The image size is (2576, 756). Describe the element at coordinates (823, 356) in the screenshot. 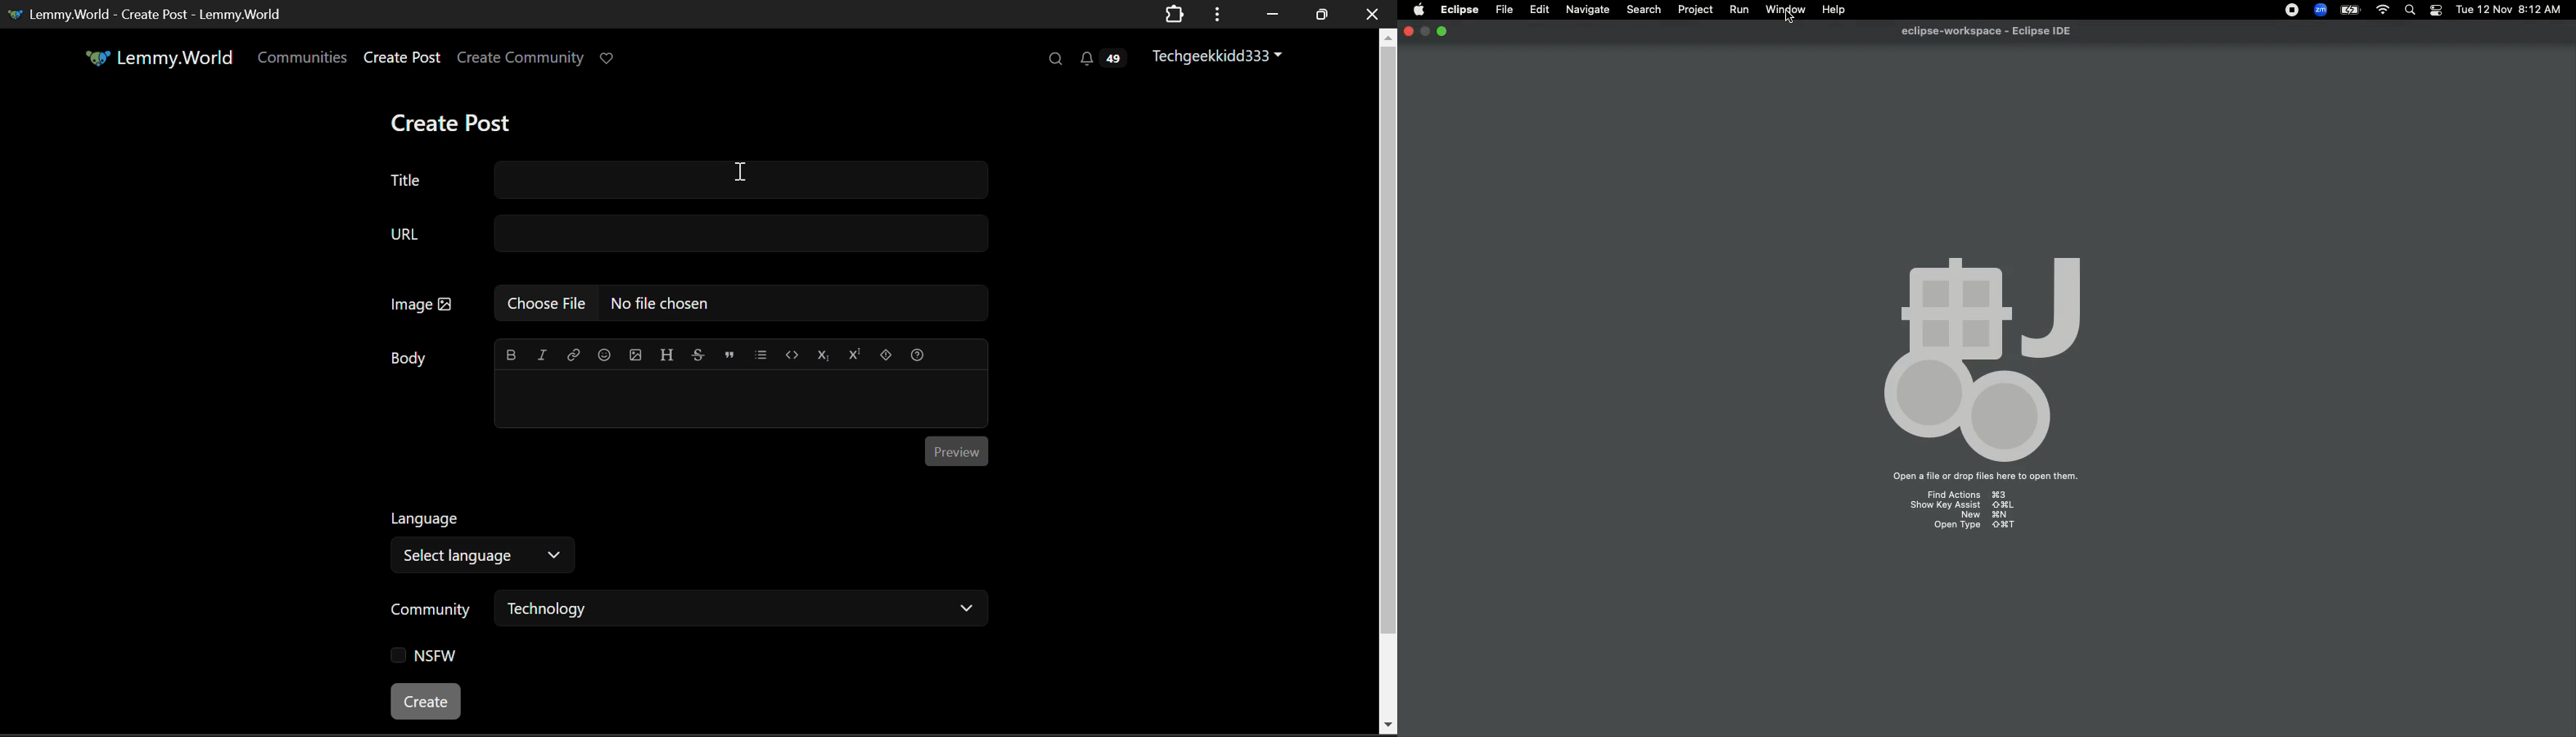

I see `Subscript` at that location.